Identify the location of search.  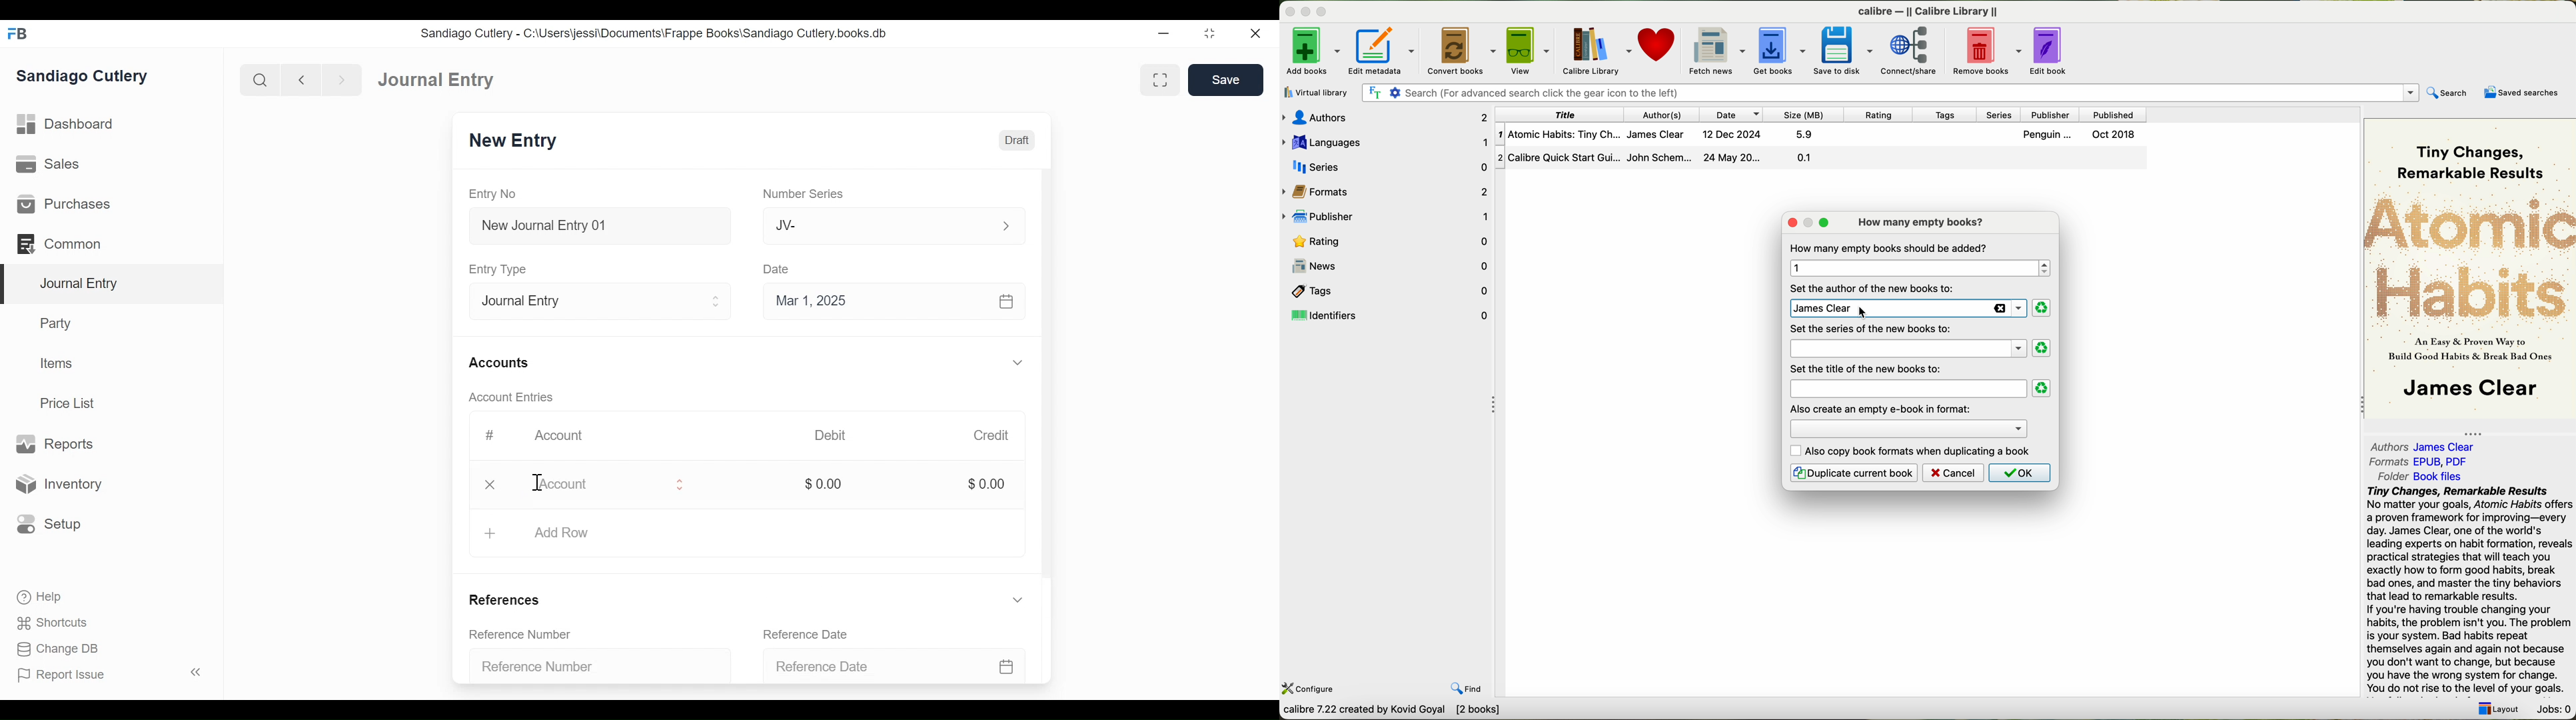
(2450, 92).